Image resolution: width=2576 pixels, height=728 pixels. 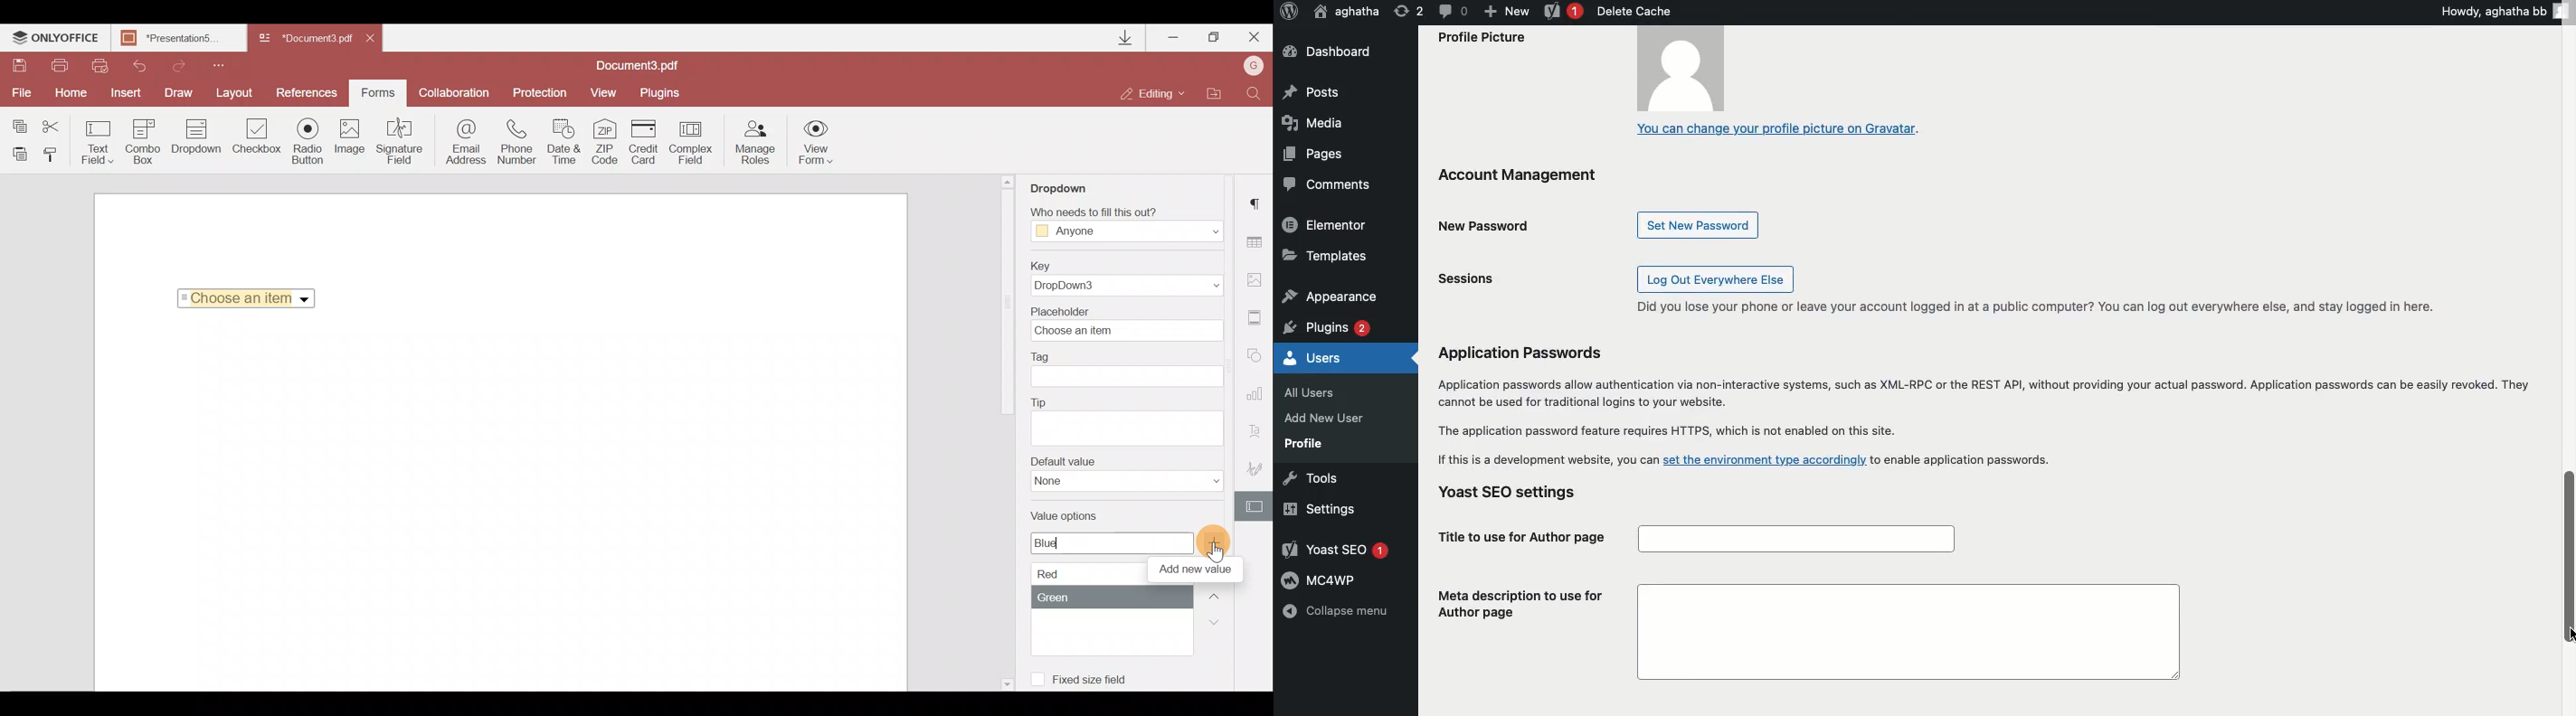 I want to click on Add, so click(x=1213, y=542).